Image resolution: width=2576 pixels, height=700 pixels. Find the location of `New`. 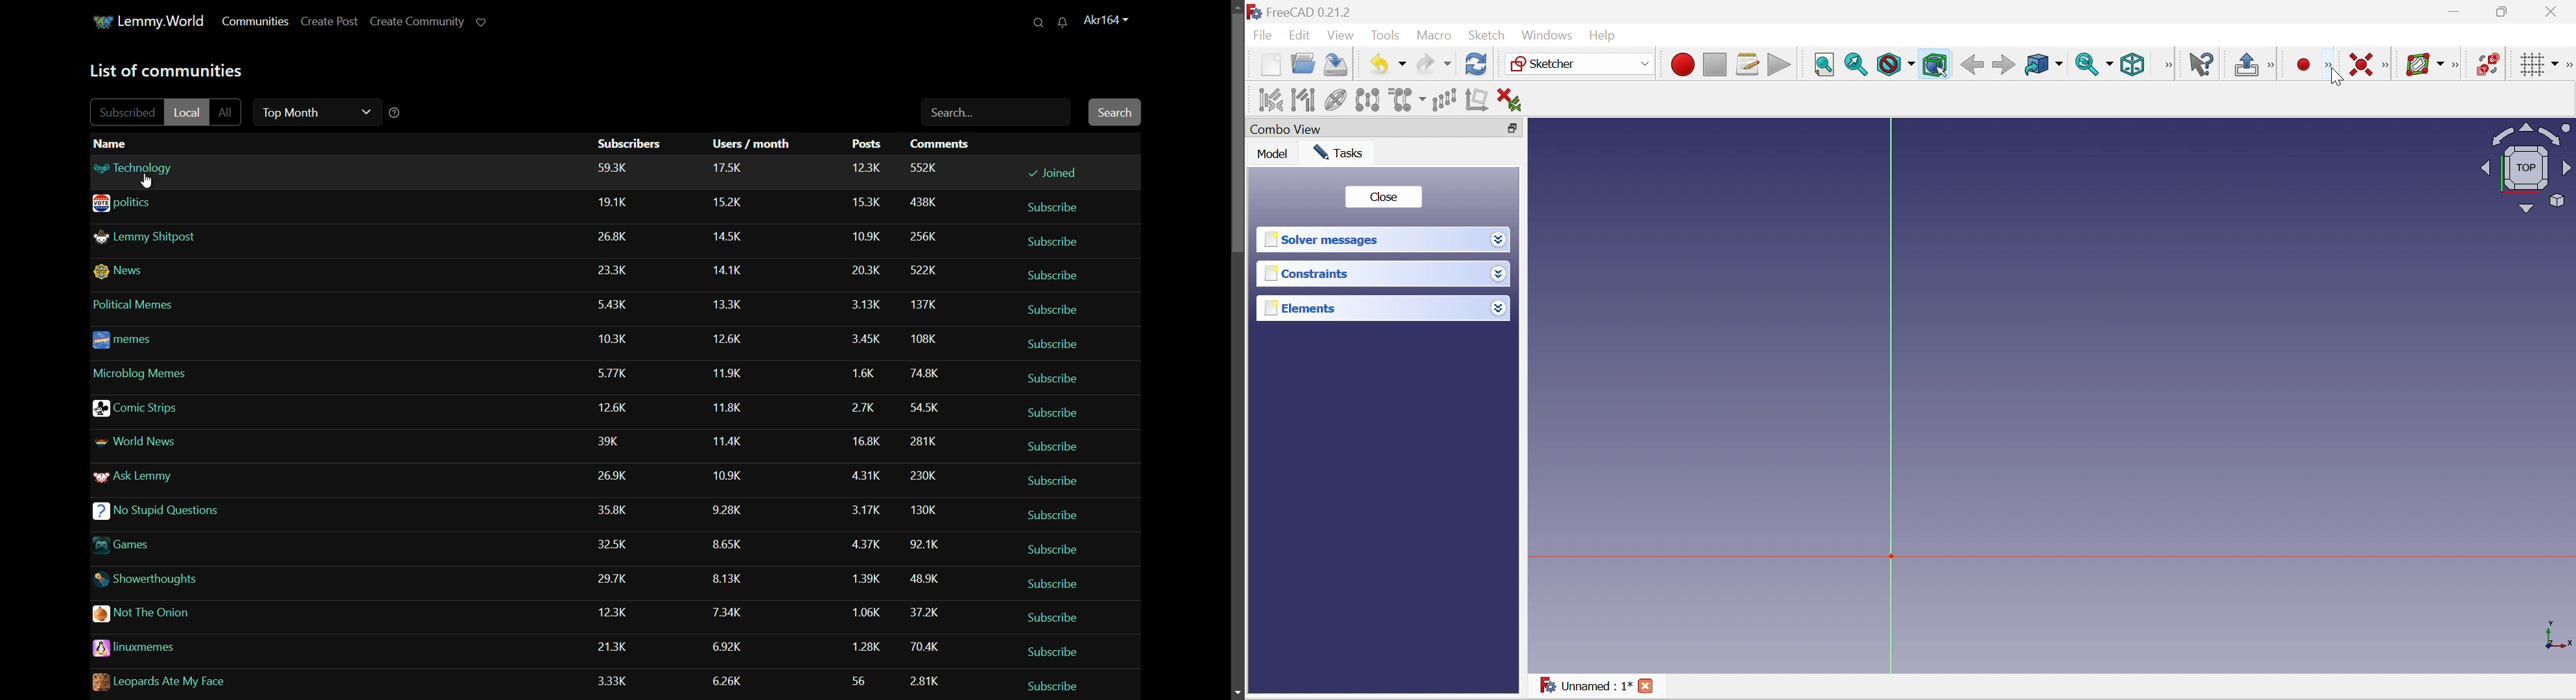

New is located at coordinates (1270, 64).